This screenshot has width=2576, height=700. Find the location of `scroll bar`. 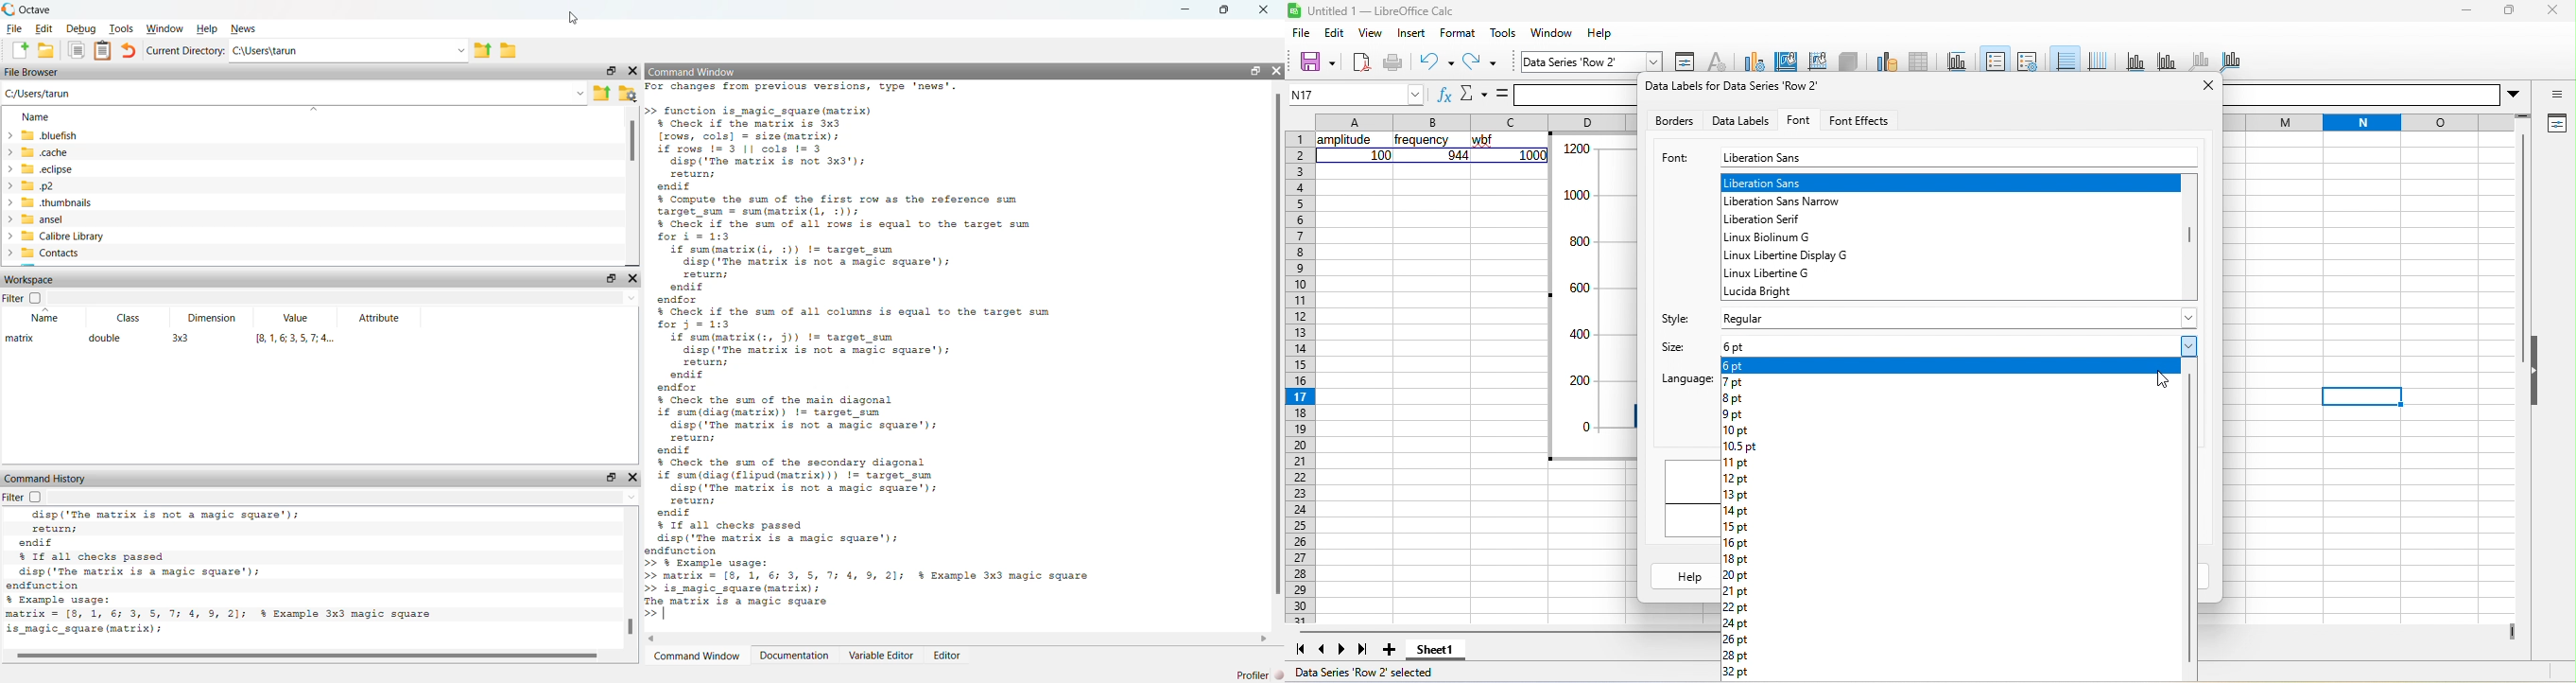

scroll bar is located at coordinates (631, 626).